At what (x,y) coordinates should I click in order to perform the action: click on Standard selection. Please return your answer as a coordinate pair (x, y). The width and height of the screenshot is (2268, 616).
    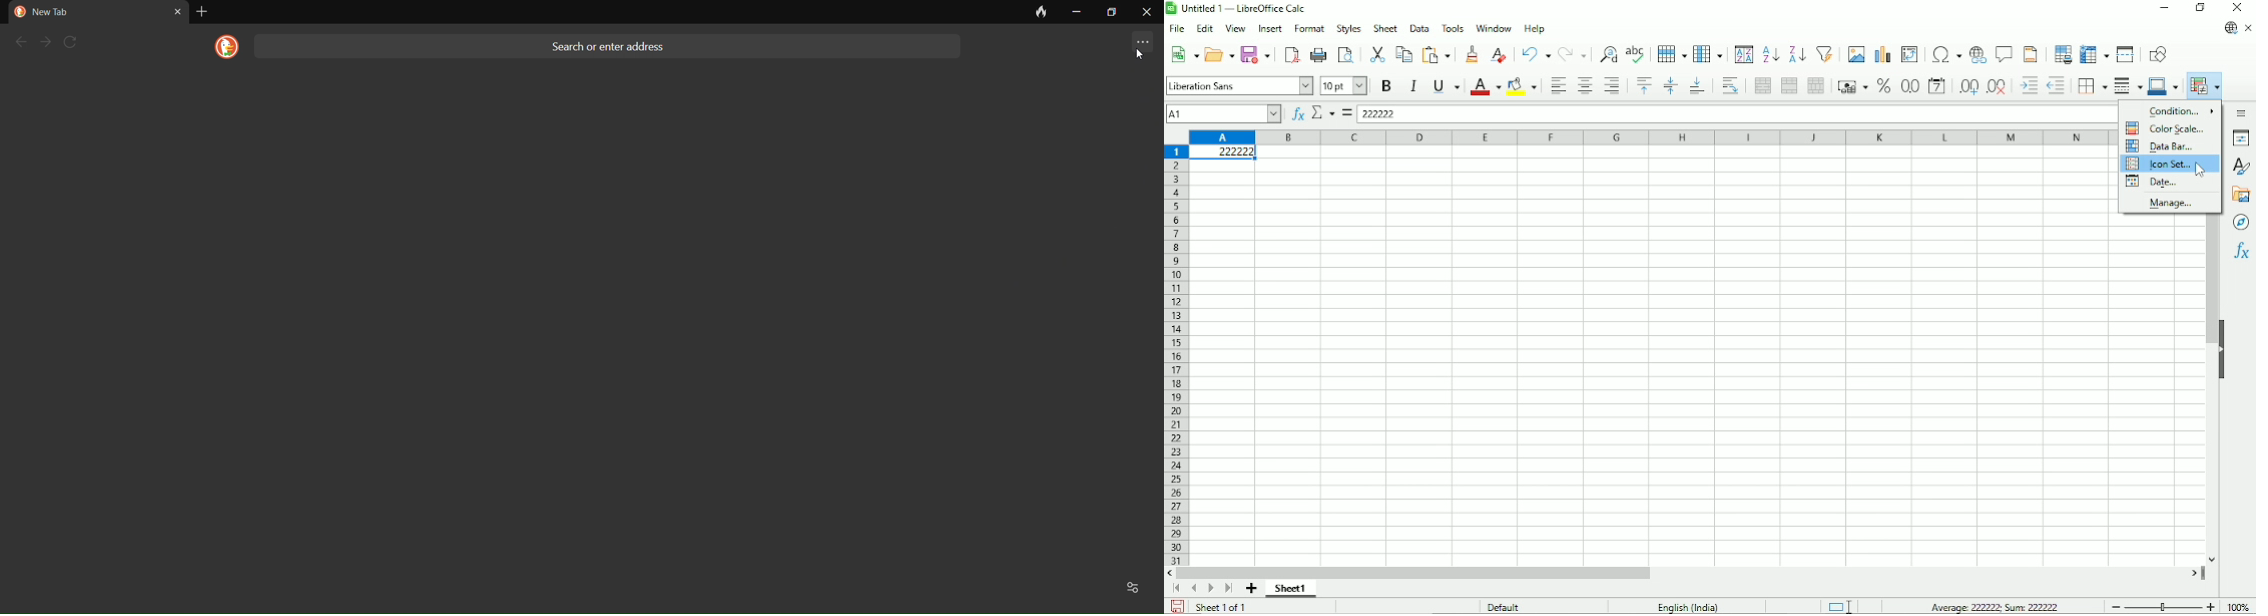
    Looking at the image, I should click on (1839, 607).